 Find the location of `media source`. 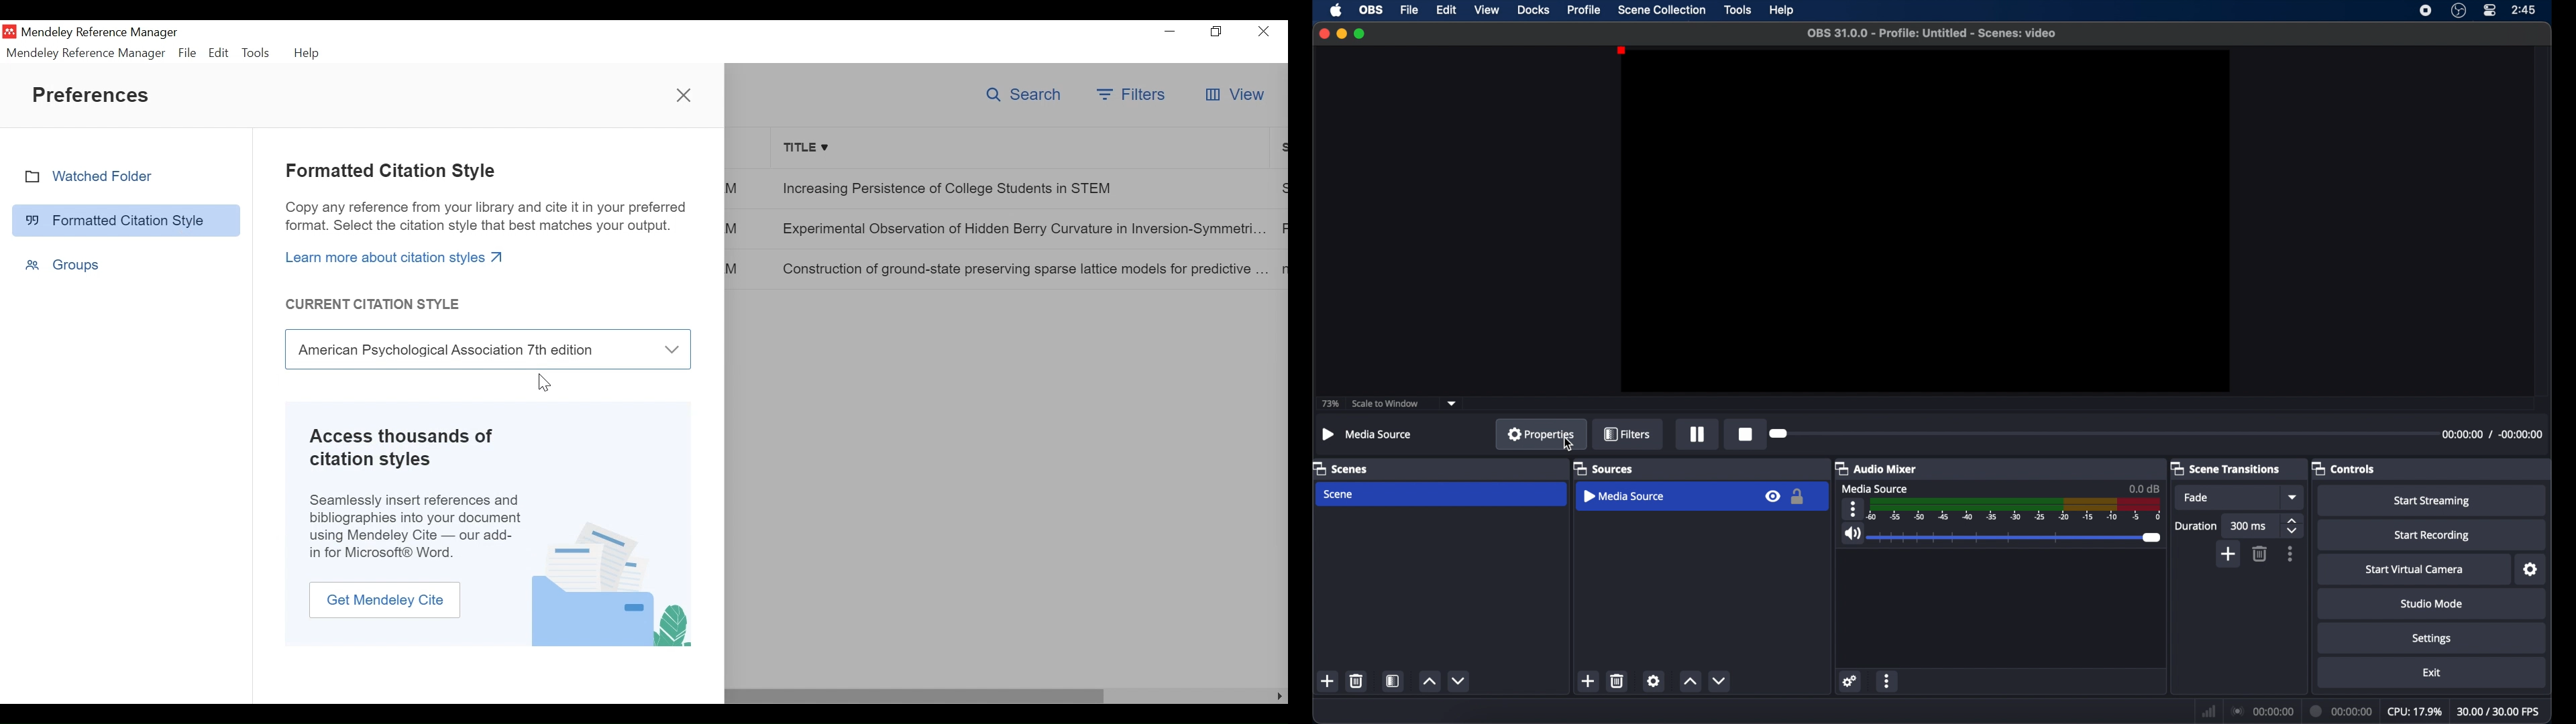

media source is located at coordinates (1366, 434).